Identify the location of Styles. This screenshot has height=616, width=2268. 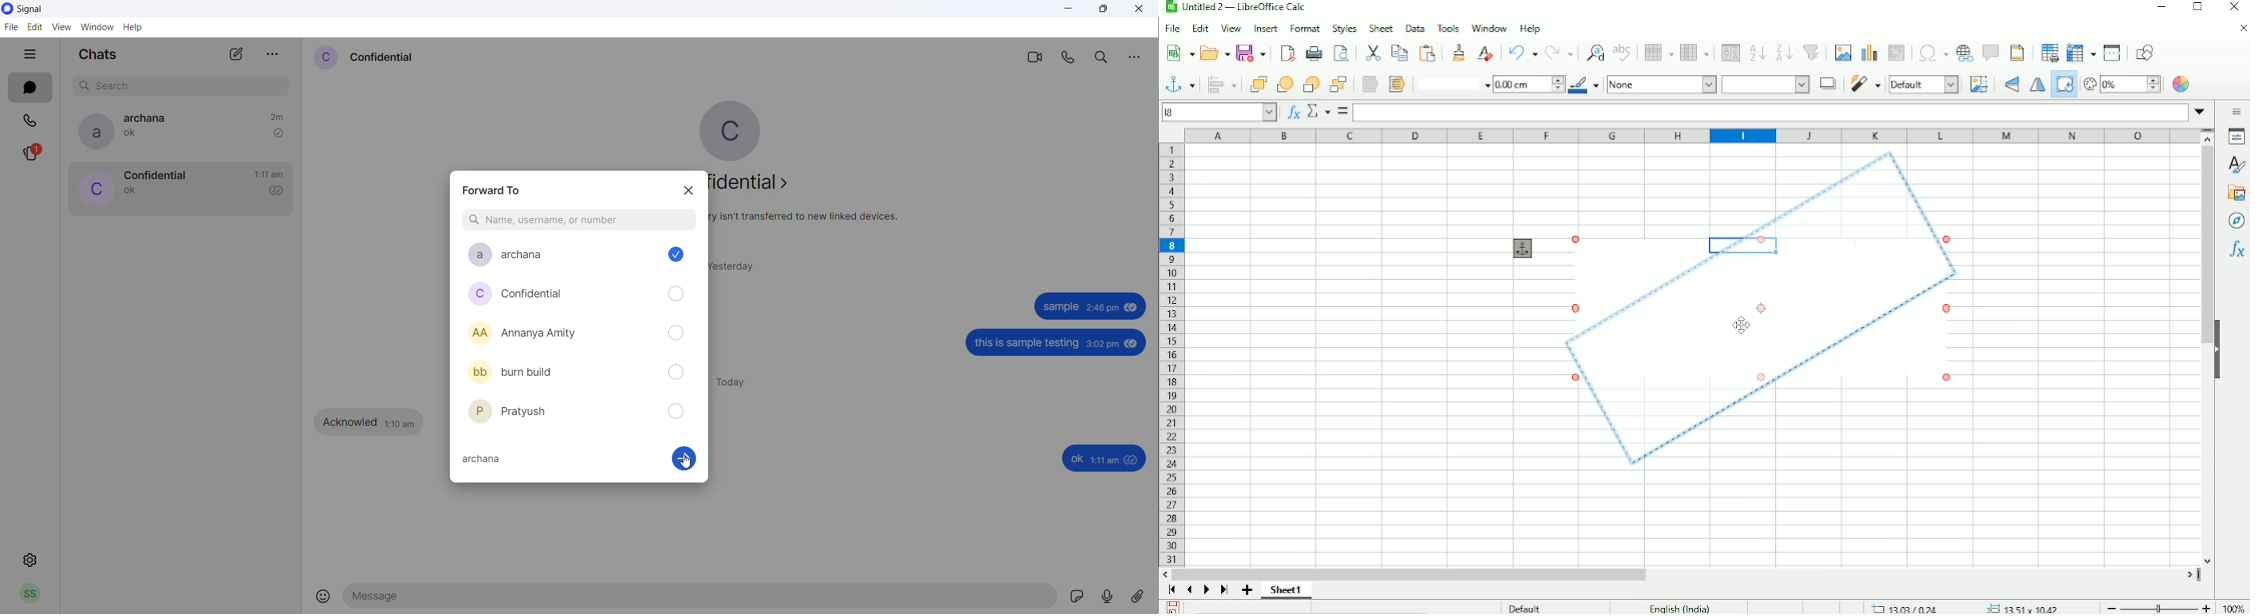
(1343, 28).